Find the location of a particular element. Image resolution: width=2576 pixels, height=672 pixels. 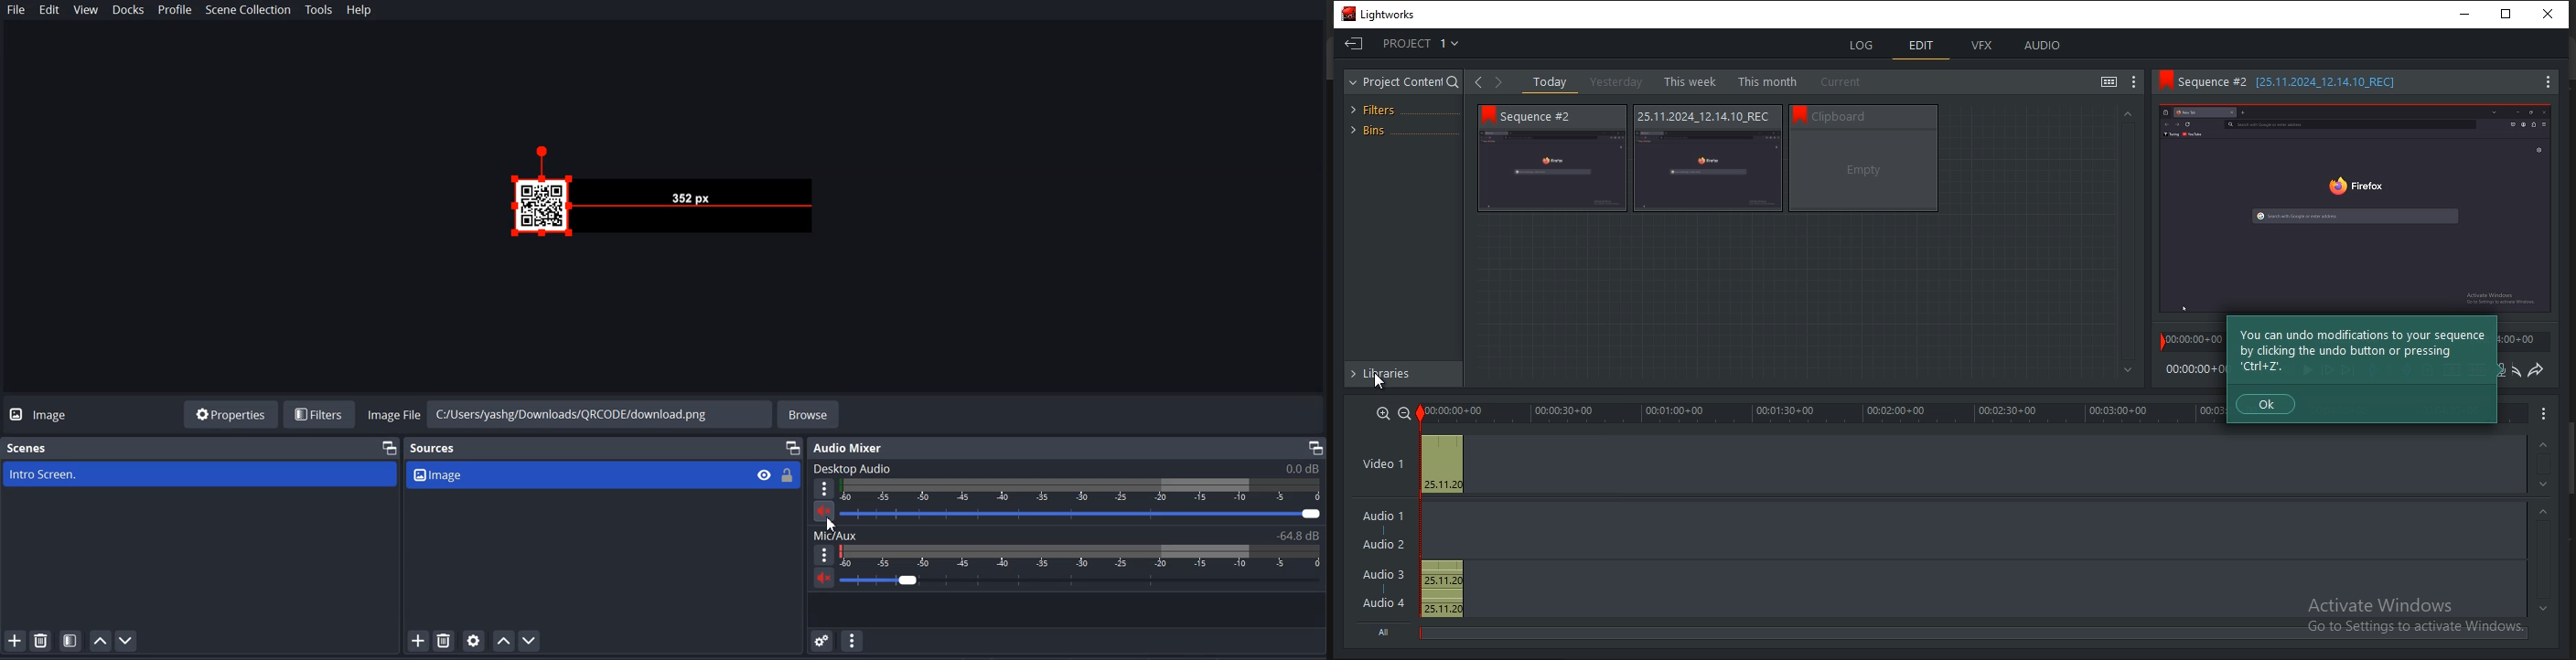

show settings menu is located at coordinates (2134, 82).